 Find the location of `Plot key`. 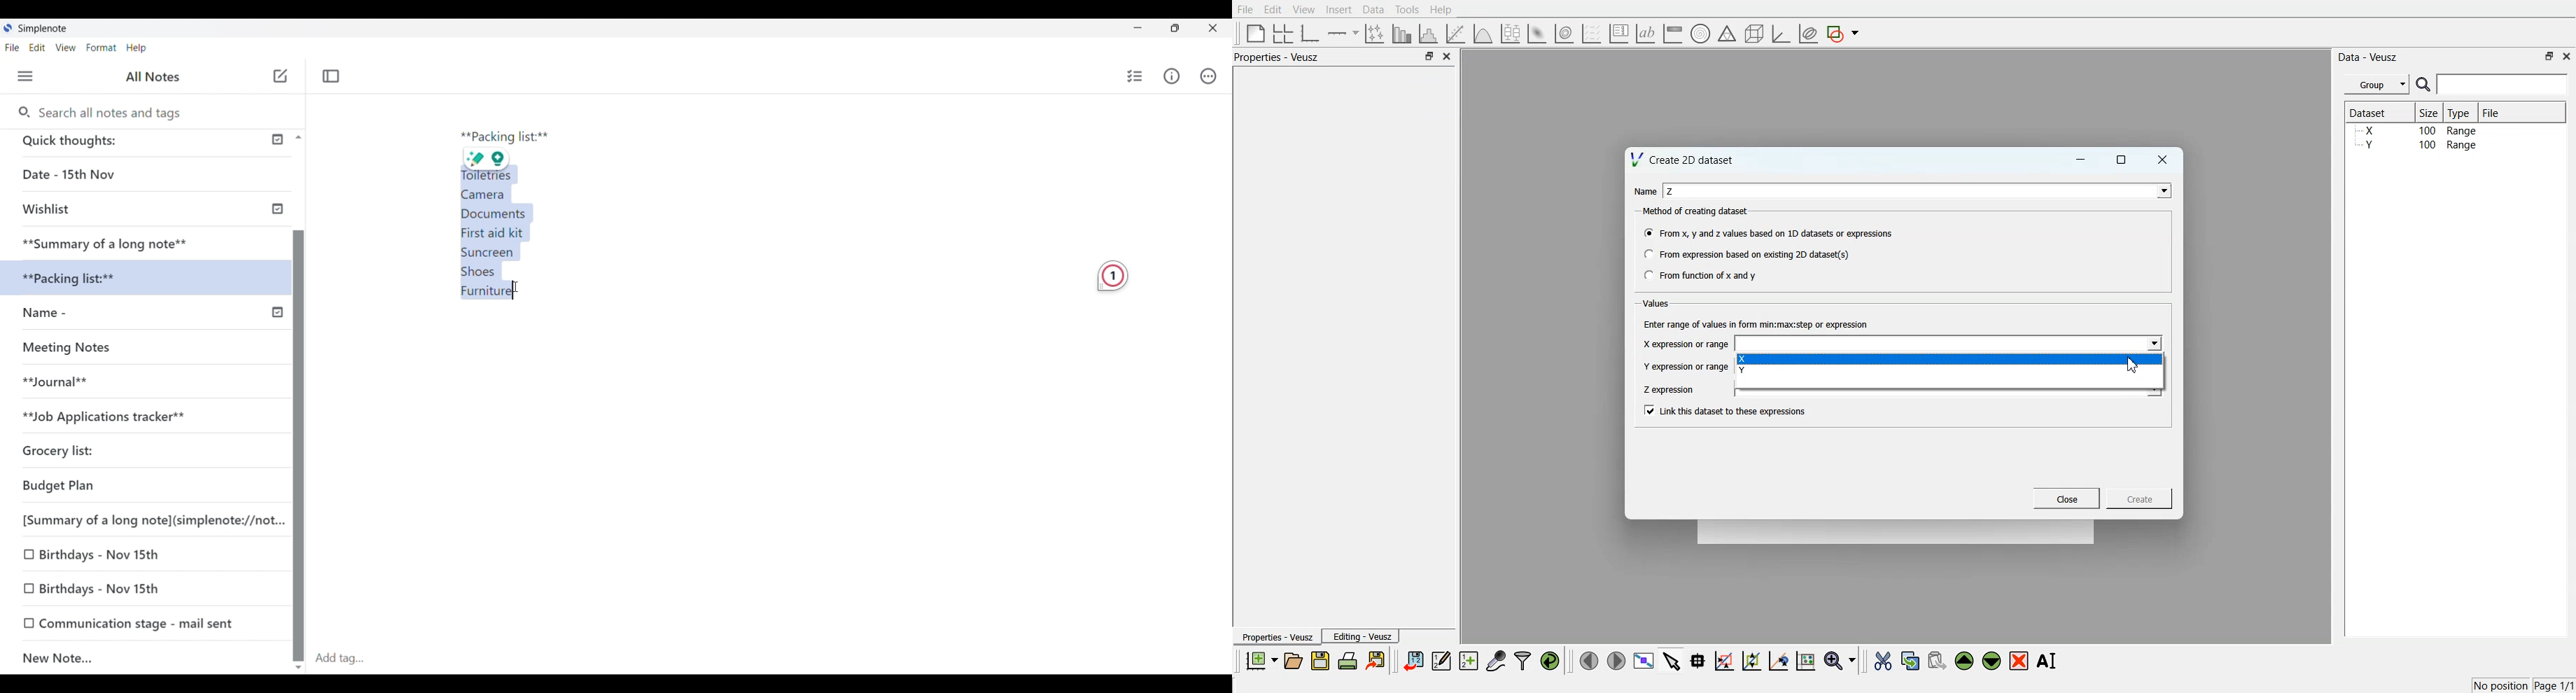

Plot key is located at coordinates (1618, 34).